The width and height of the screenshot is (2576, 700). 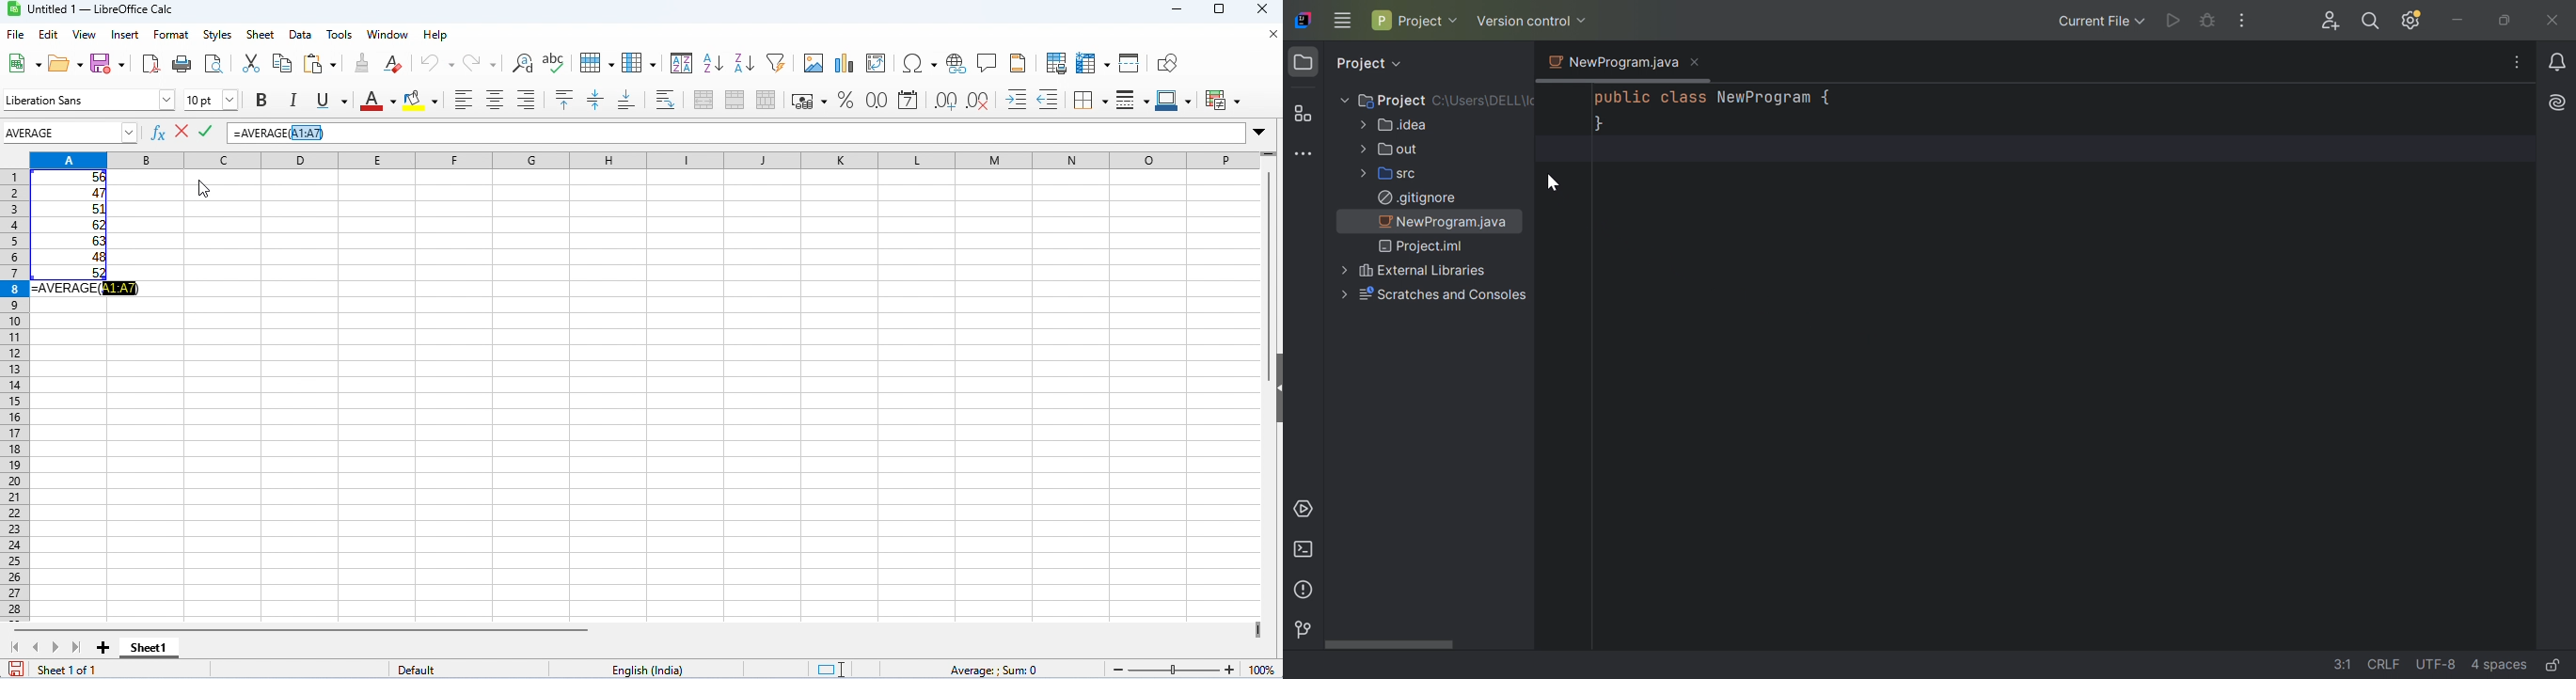 I want to click on delete decimal place, so click(x=977, y=101).